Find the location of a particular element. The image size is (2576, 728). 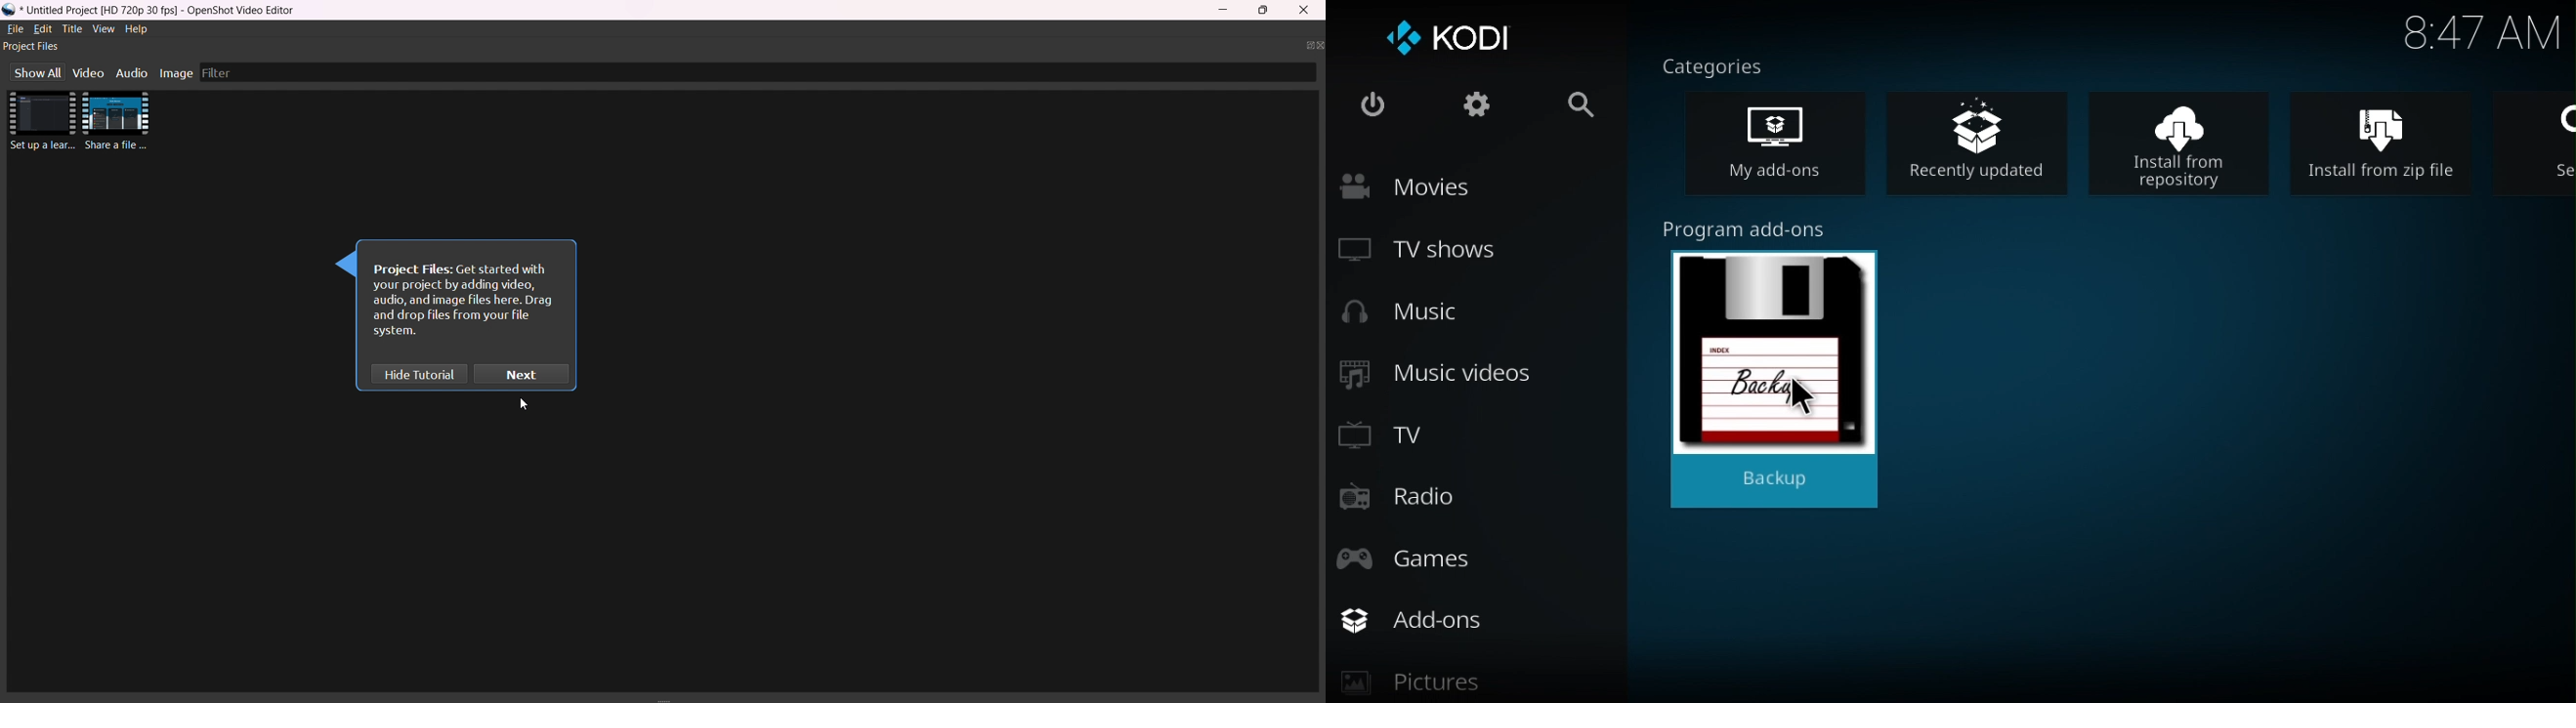

Movies is located at coordinates (1451, 186).